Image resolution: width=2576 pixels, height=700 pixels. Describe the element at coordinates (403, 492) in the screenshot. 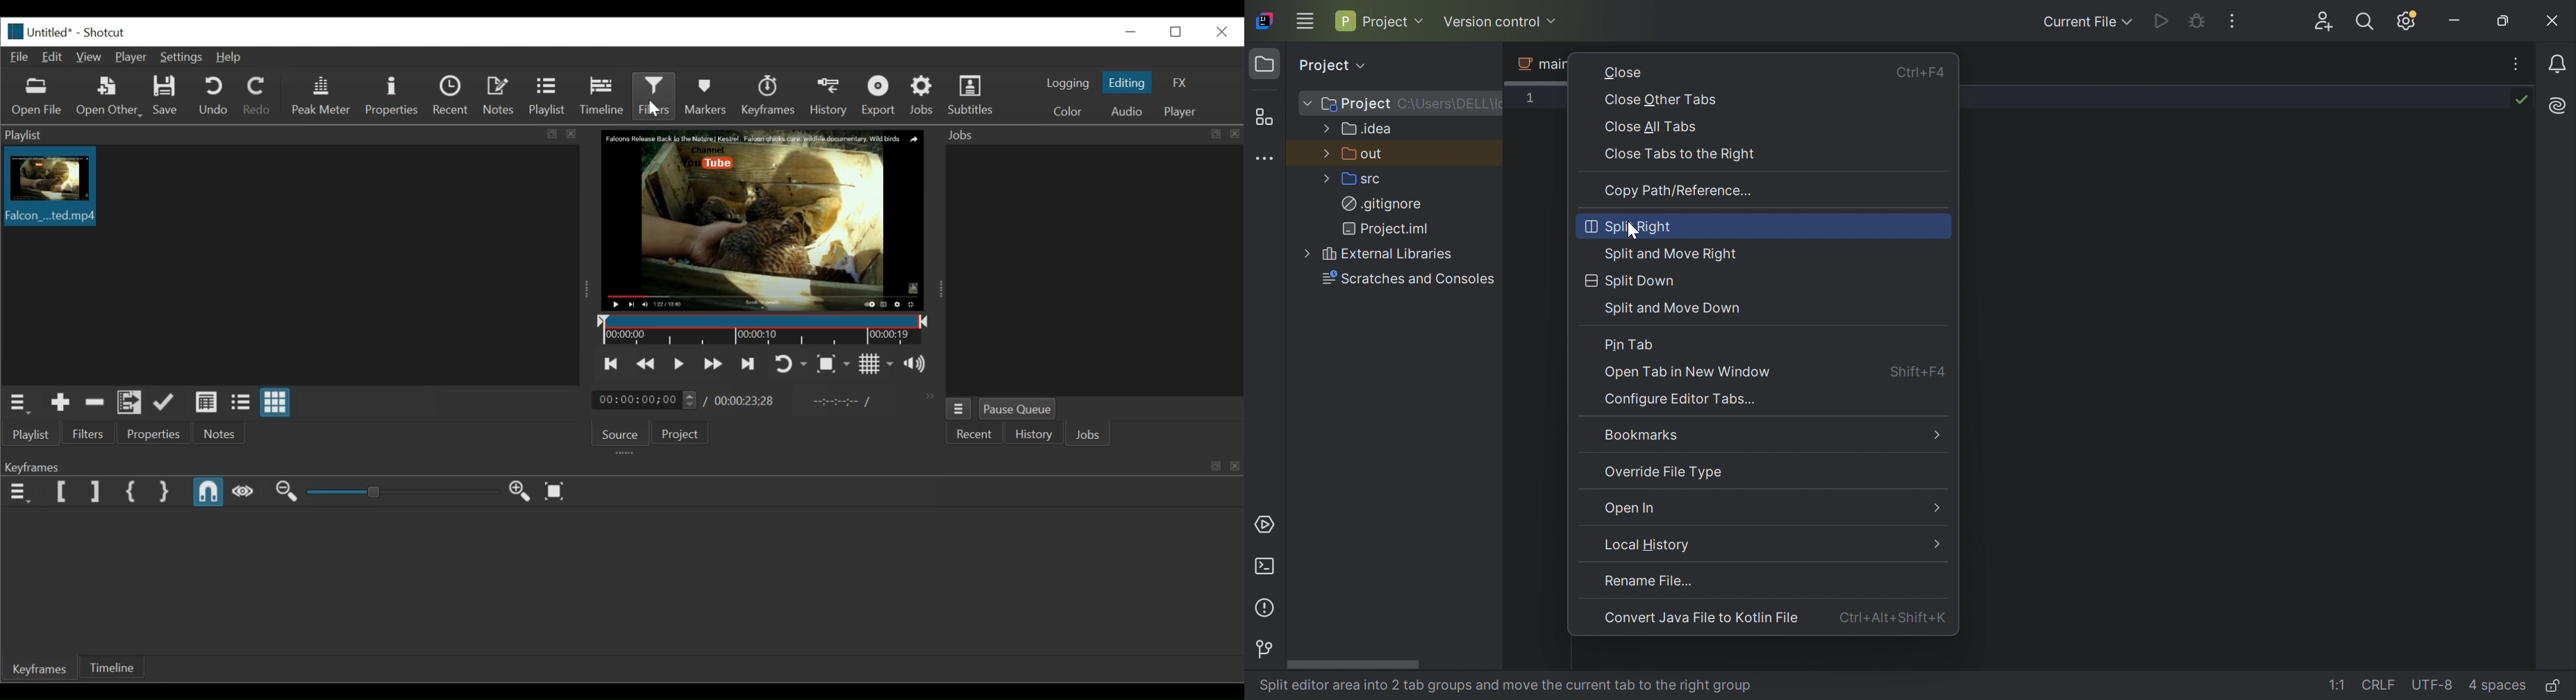

I see `Zoom keyframe slider` at that location.